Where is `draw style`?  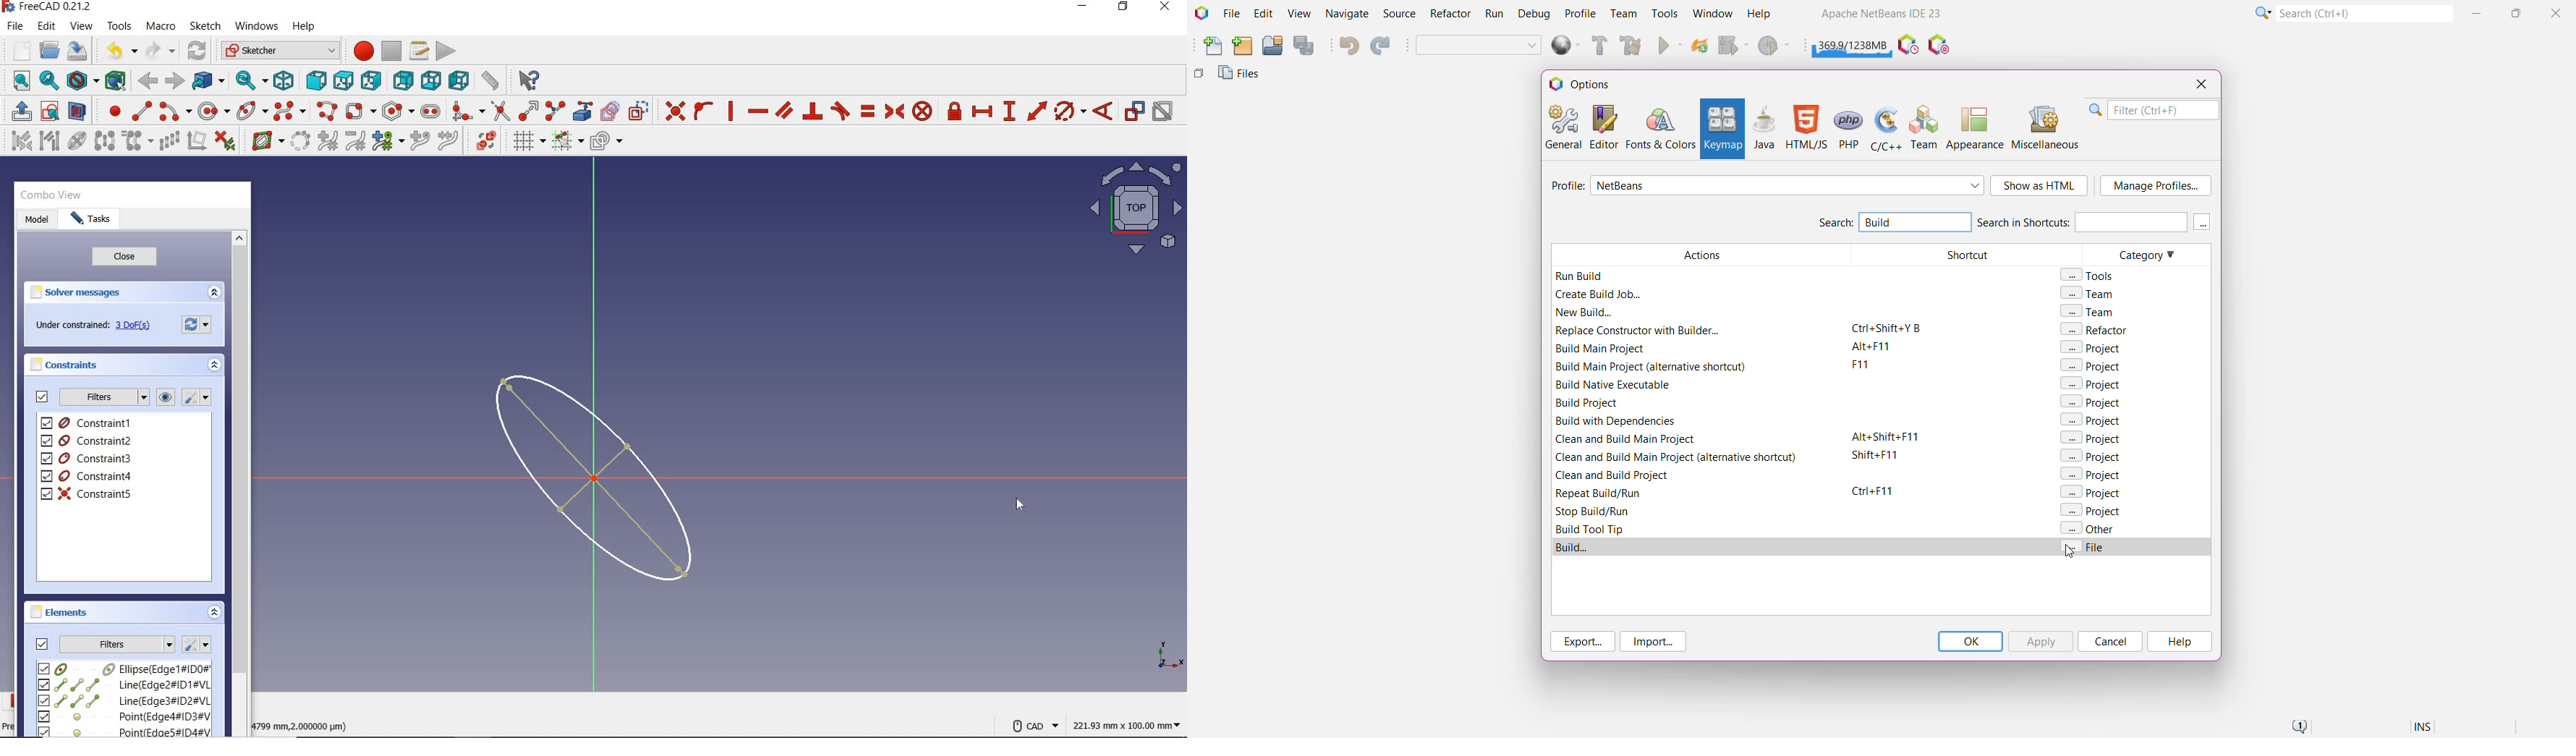 draw style is located at coordinates (83, 80).